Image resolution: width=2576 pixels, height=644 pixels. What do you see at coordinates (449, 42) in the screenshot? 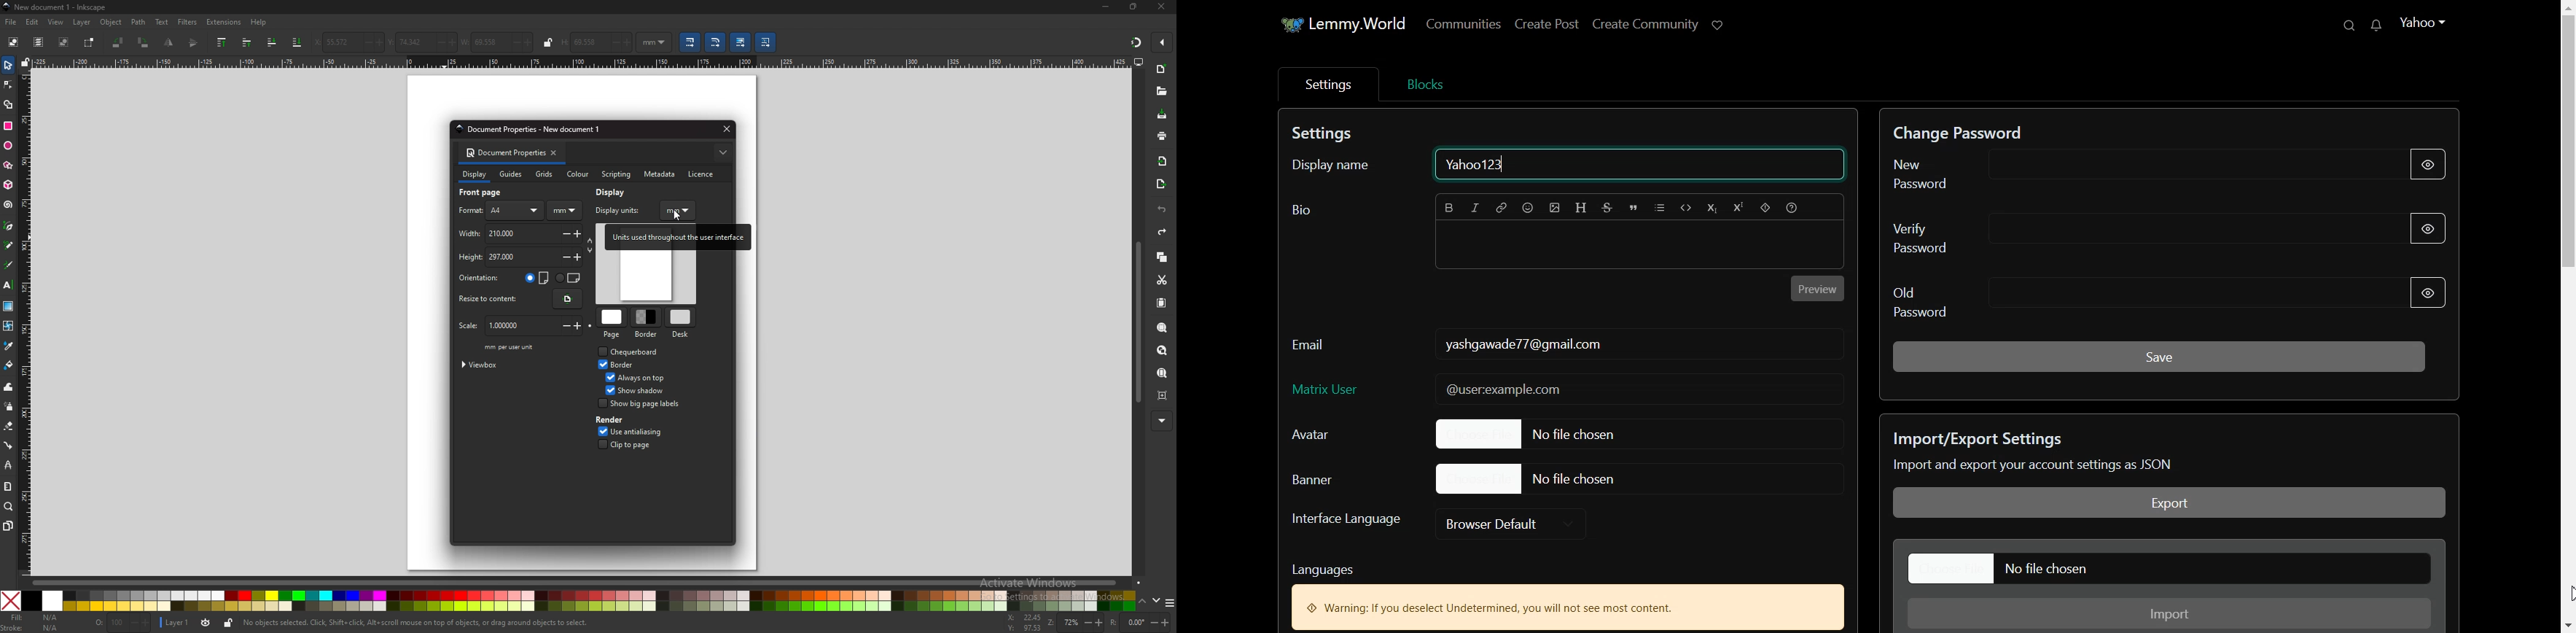
I see `+` at bounding box center [449, 42].